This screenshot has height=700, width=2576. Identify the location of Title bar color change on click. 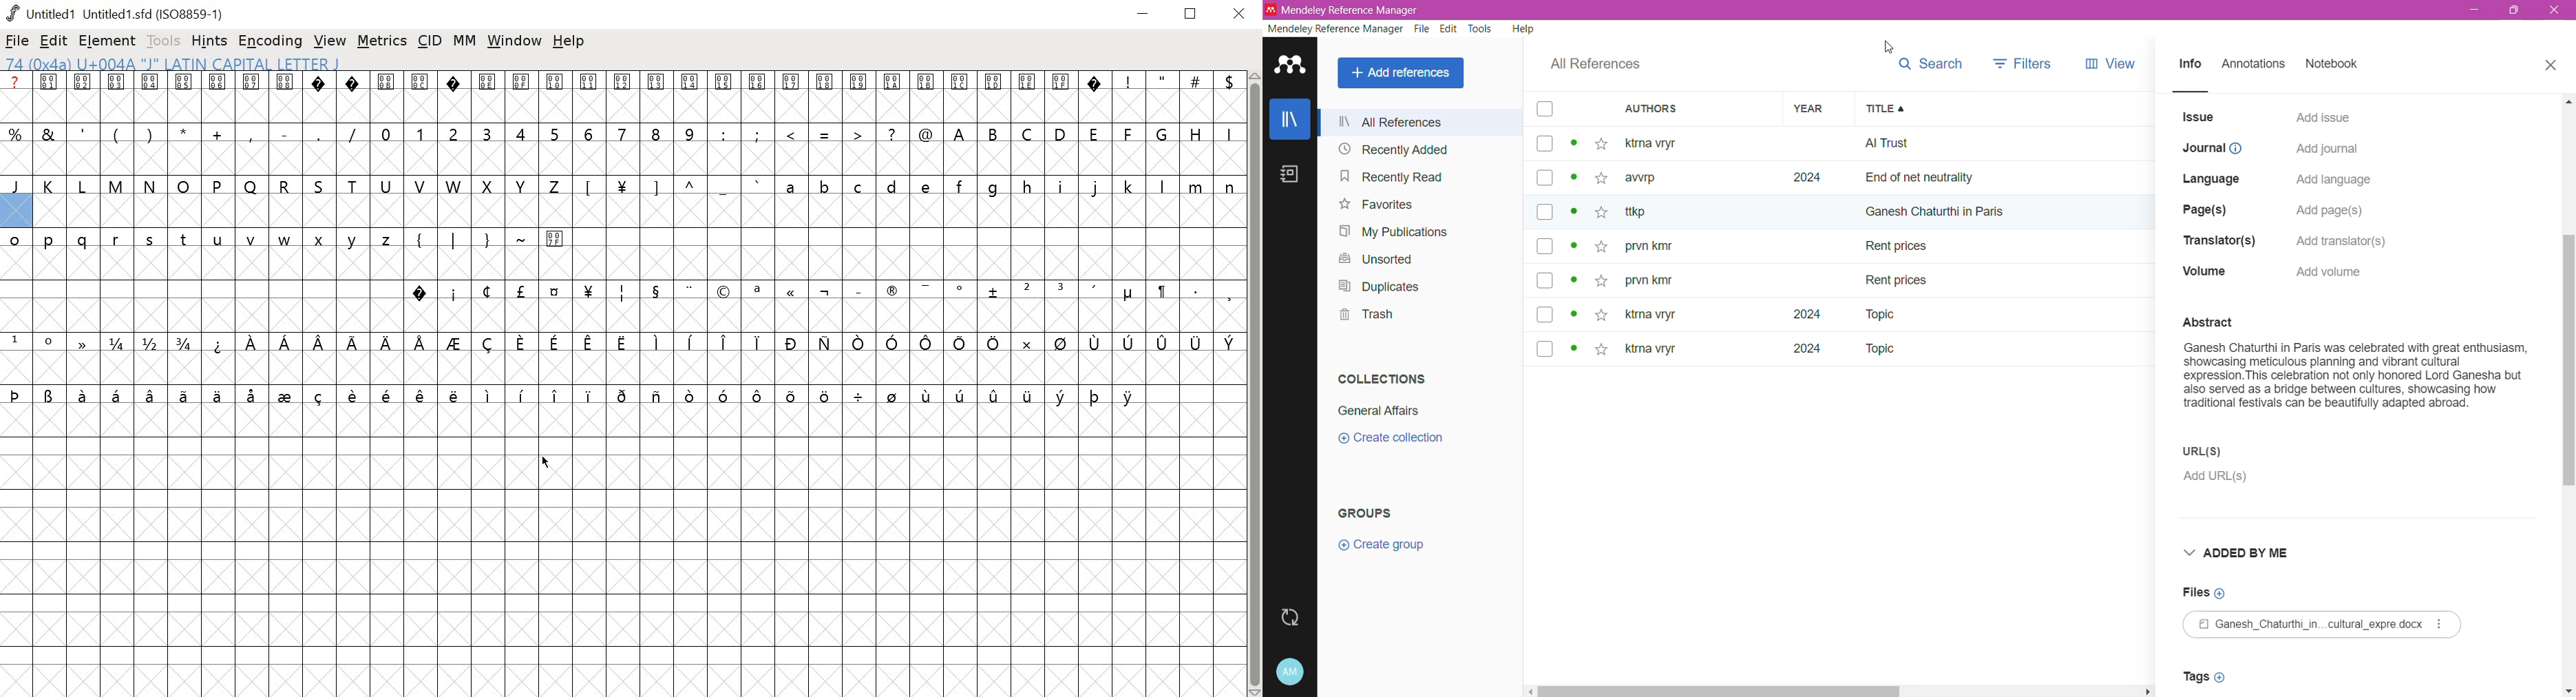
(1919, 10).